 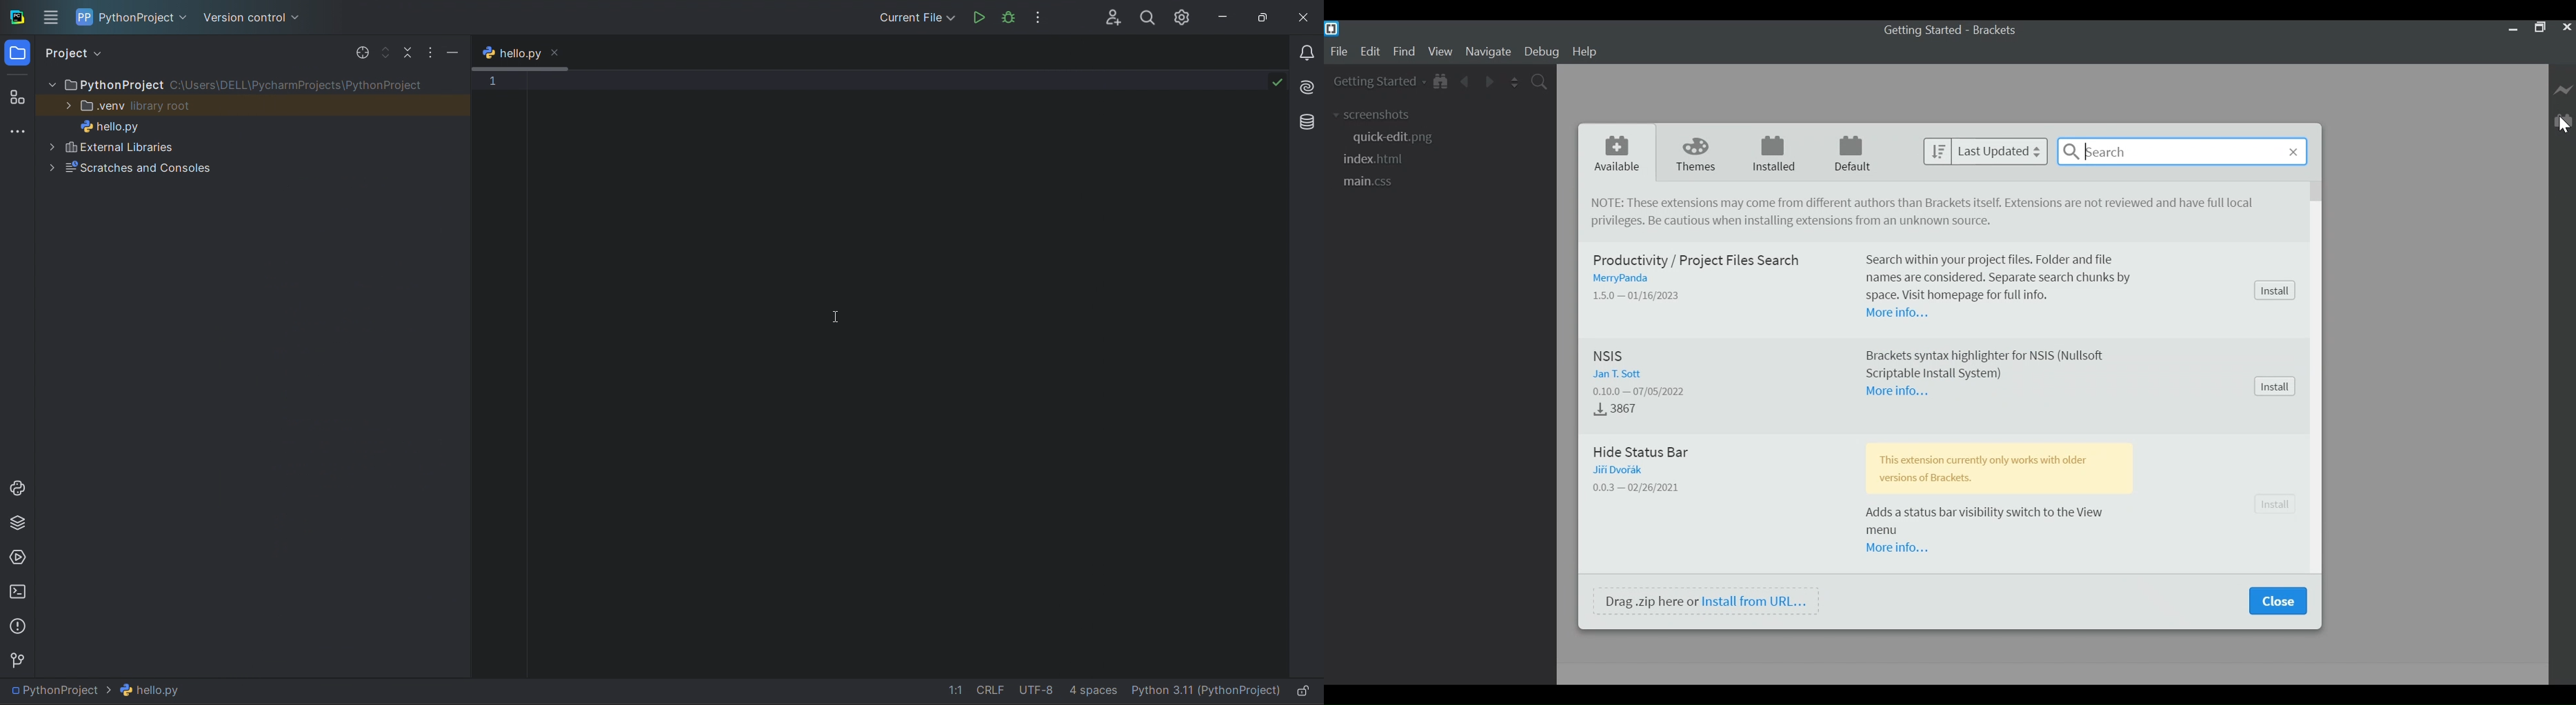 I want to click on Available, so click(x=1618, y=151).